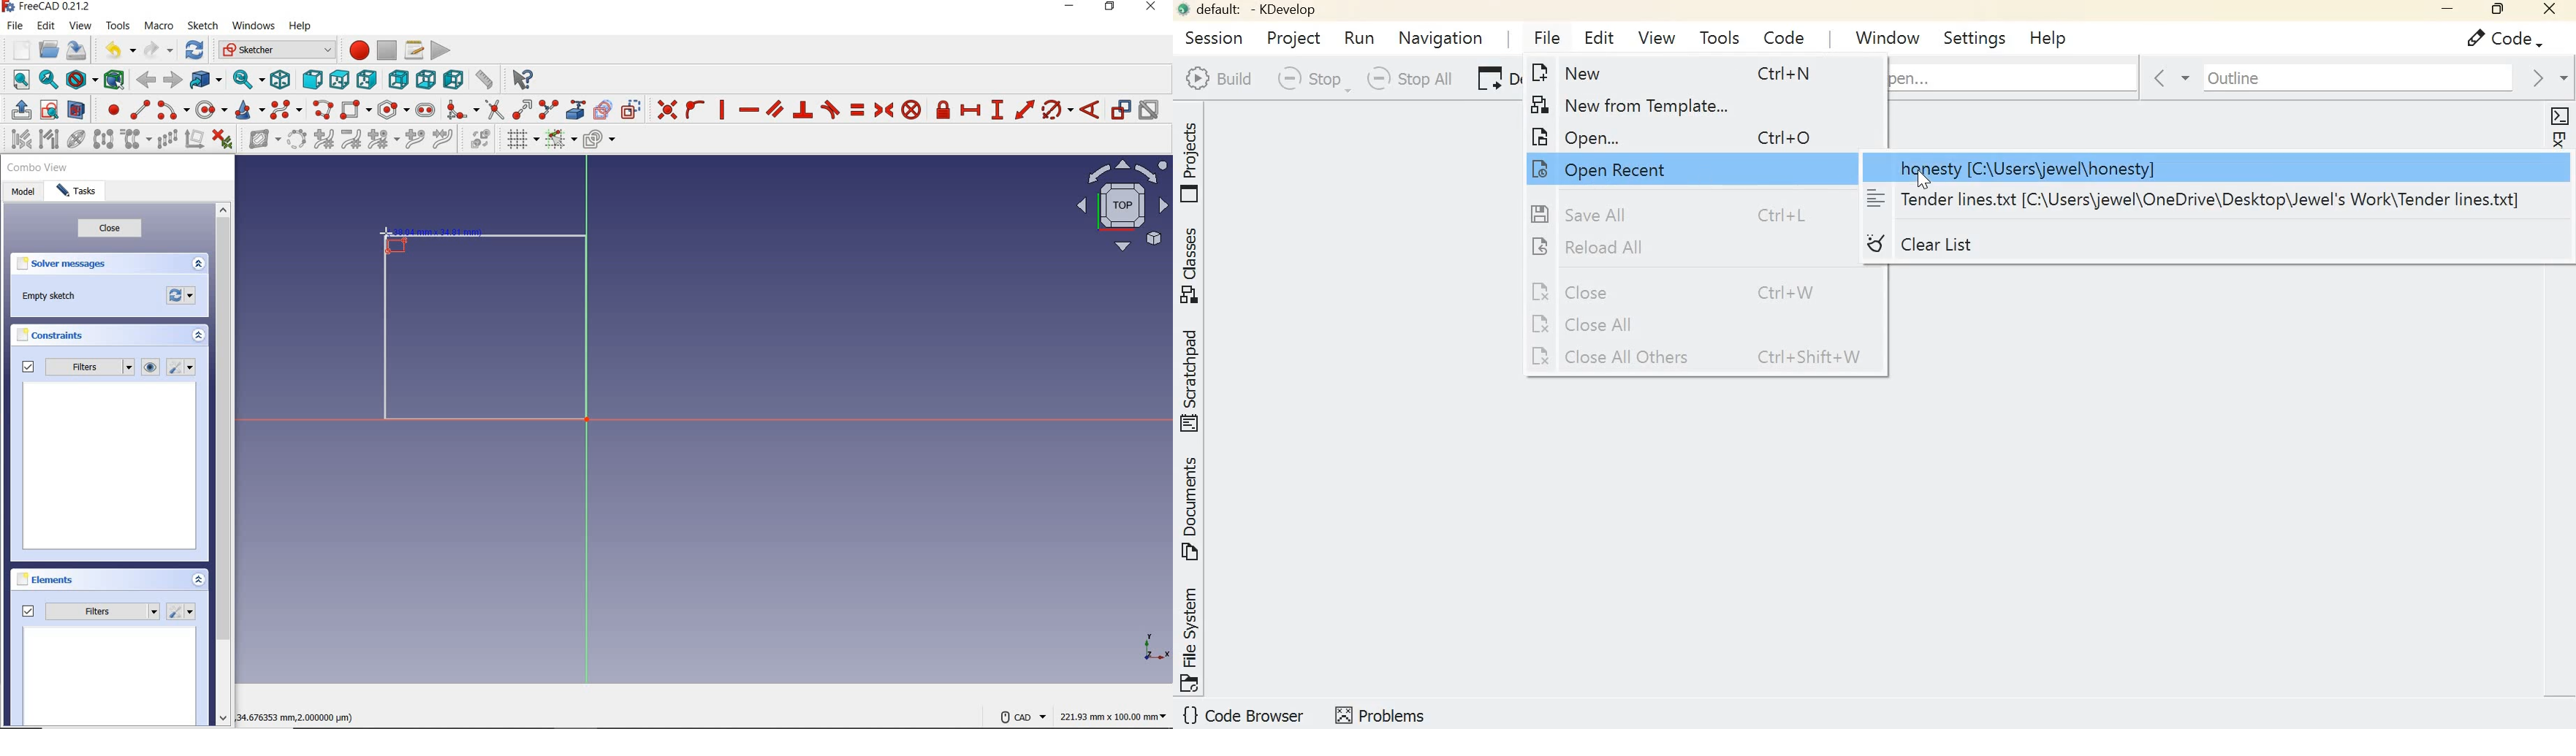  Describe the element at coordinates (1155, 8) in the screenshot. I see `close` at that location.